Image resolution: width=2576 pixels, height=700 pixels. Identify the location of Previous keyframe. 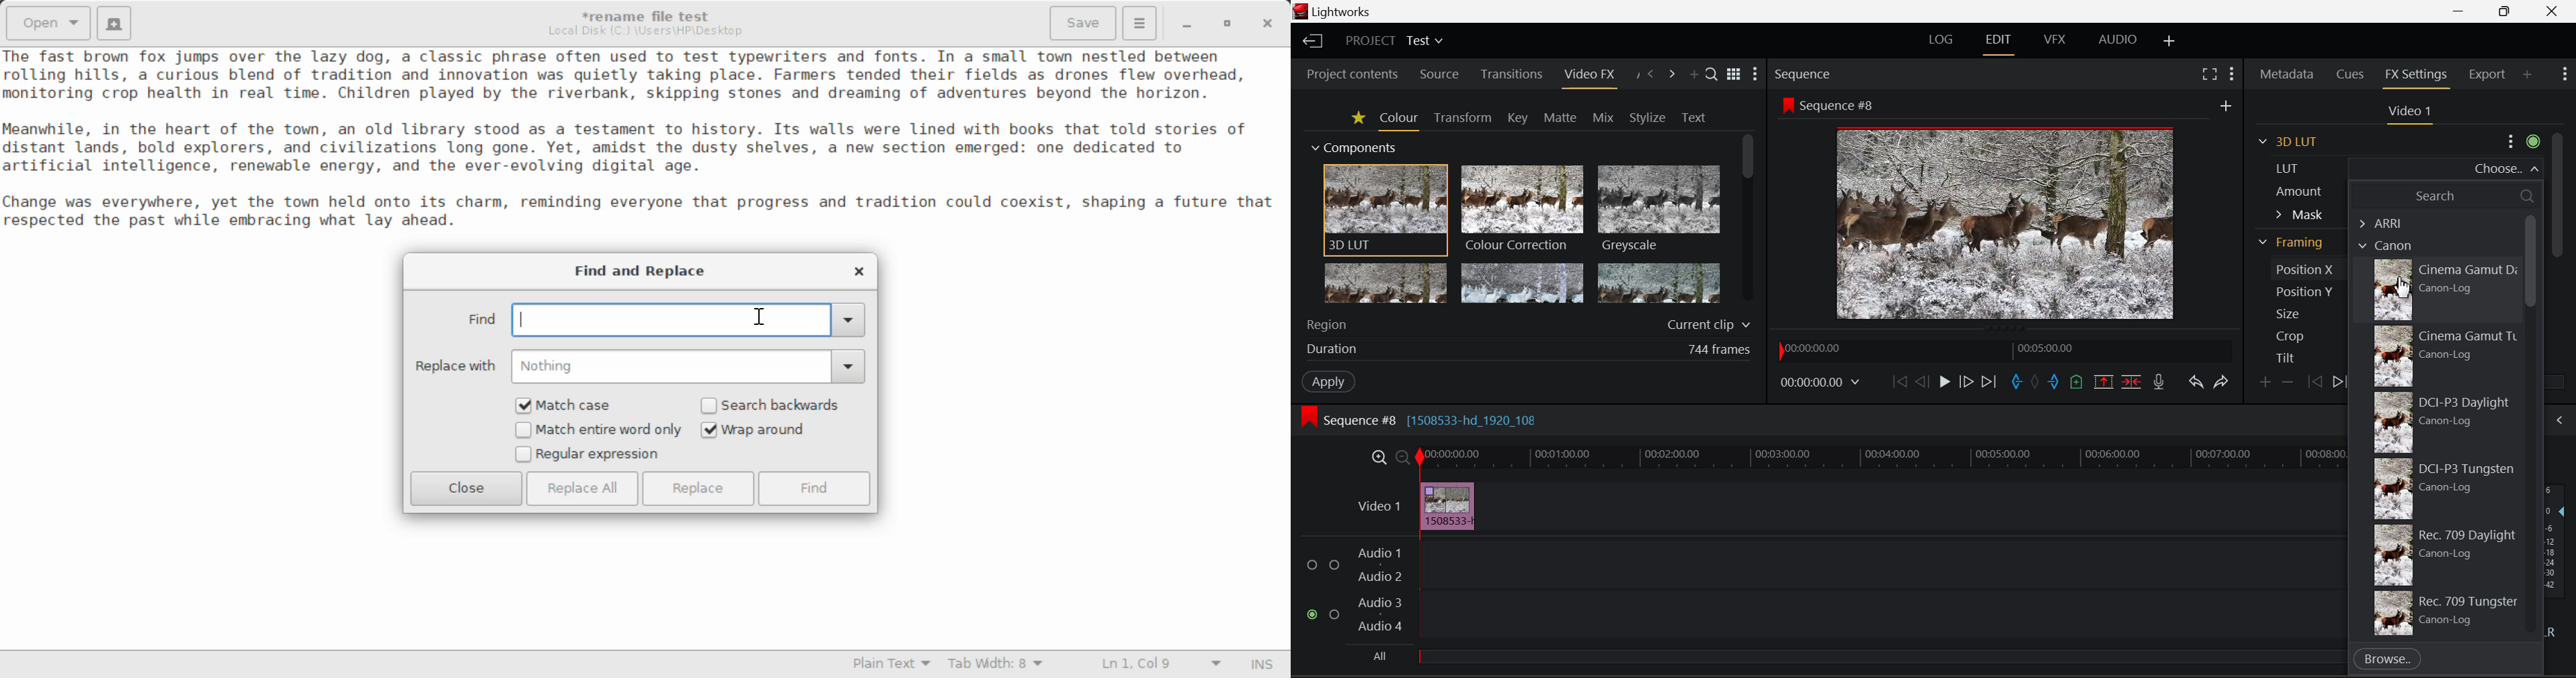
(2315, 383).